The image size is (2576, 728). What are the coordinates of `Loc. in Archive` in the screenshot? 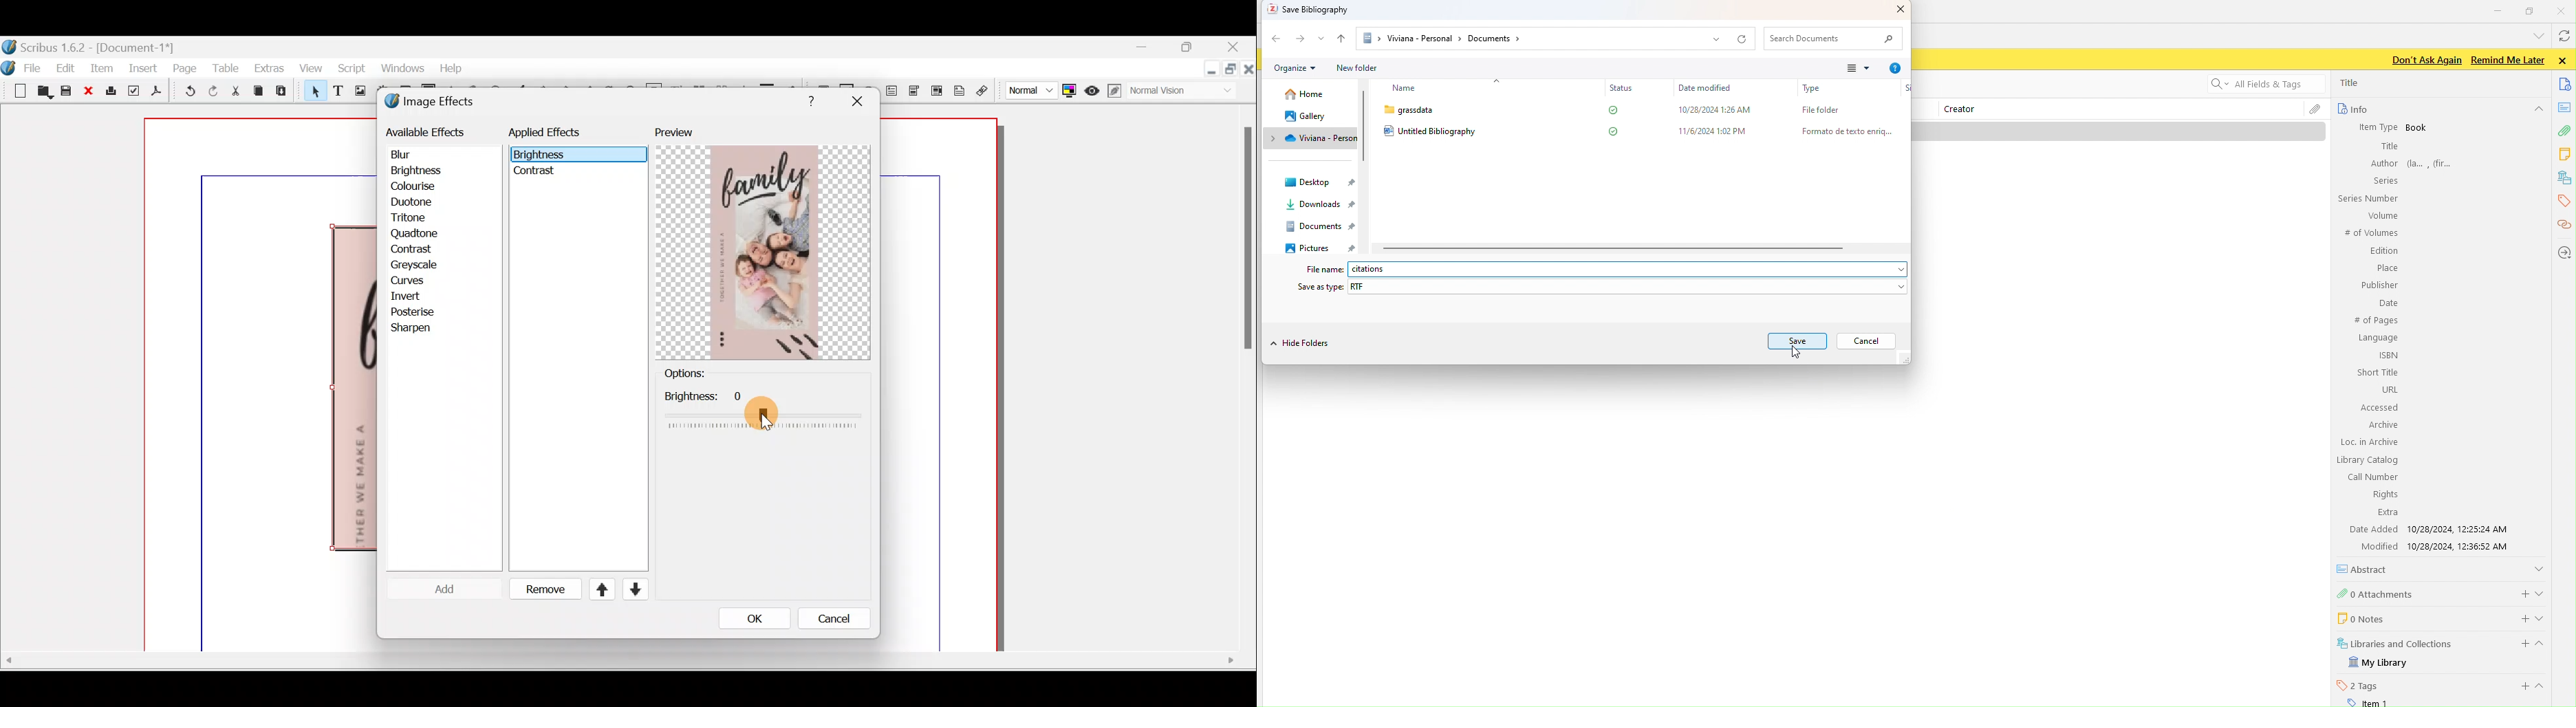 It's located at (2370, 442).